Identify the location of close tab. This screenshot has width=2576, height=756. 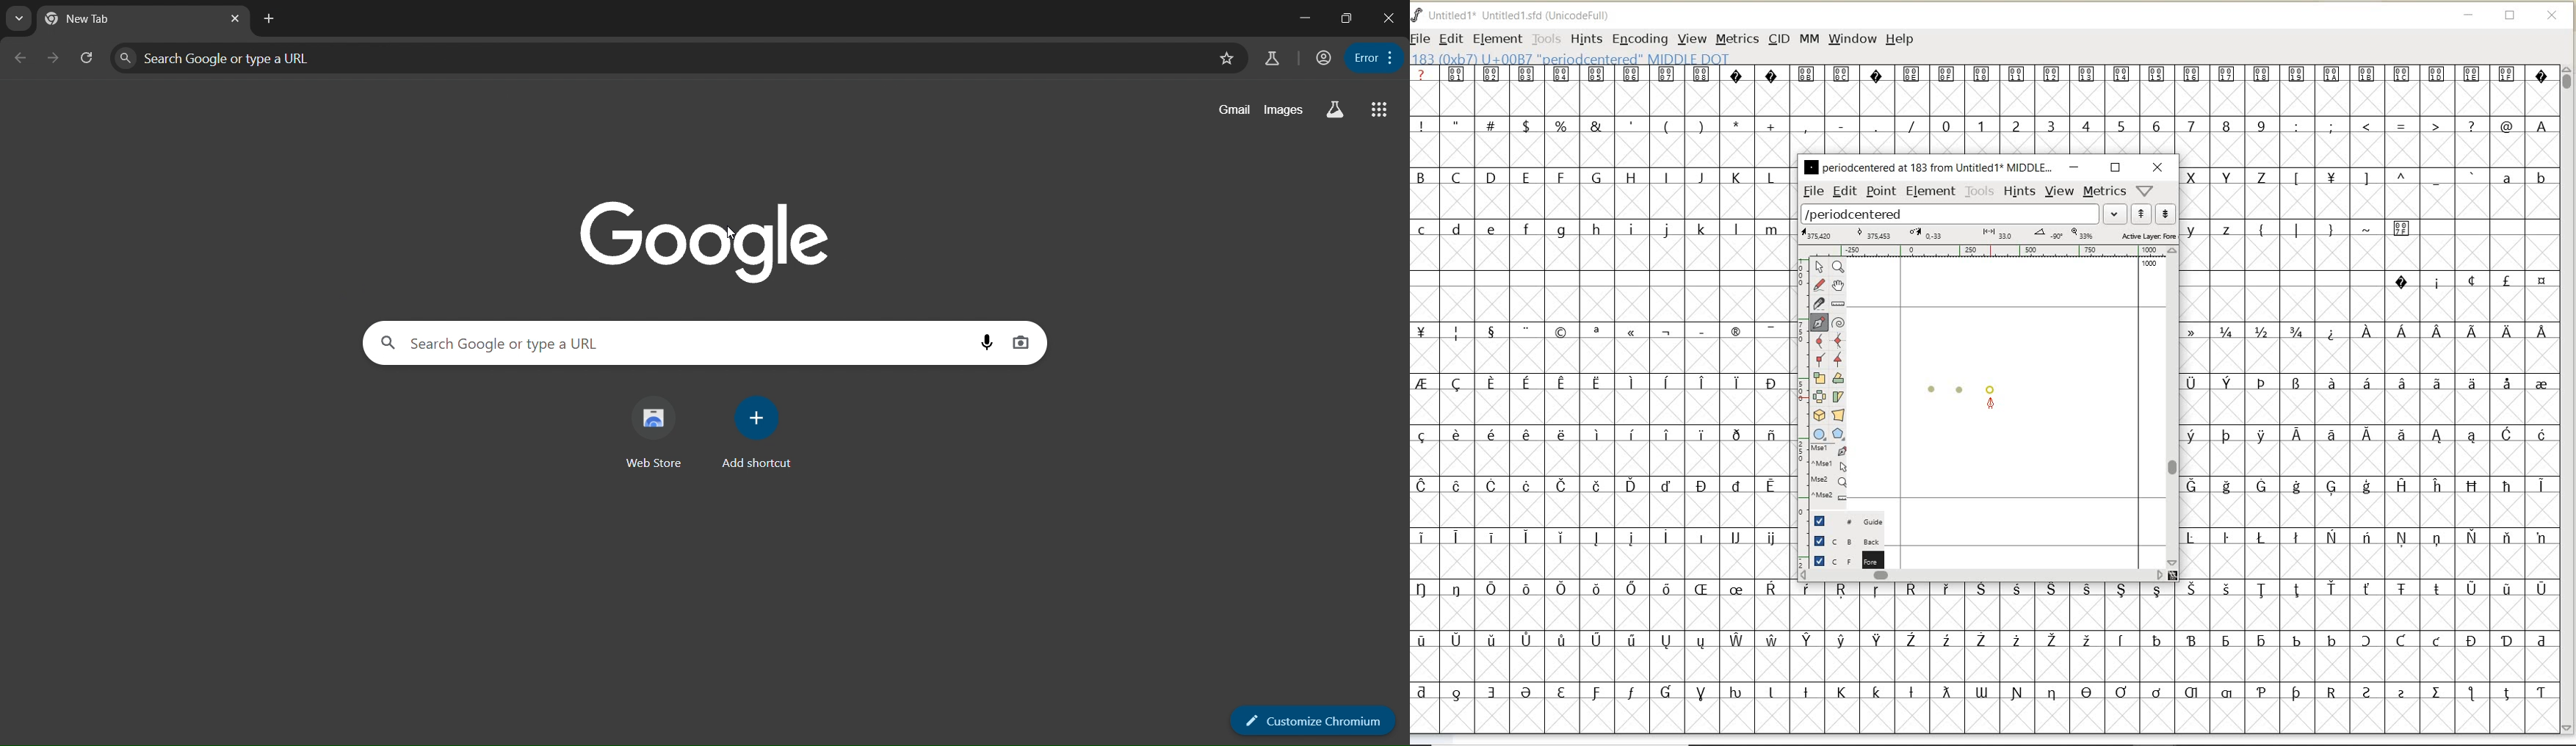
(236, 18).